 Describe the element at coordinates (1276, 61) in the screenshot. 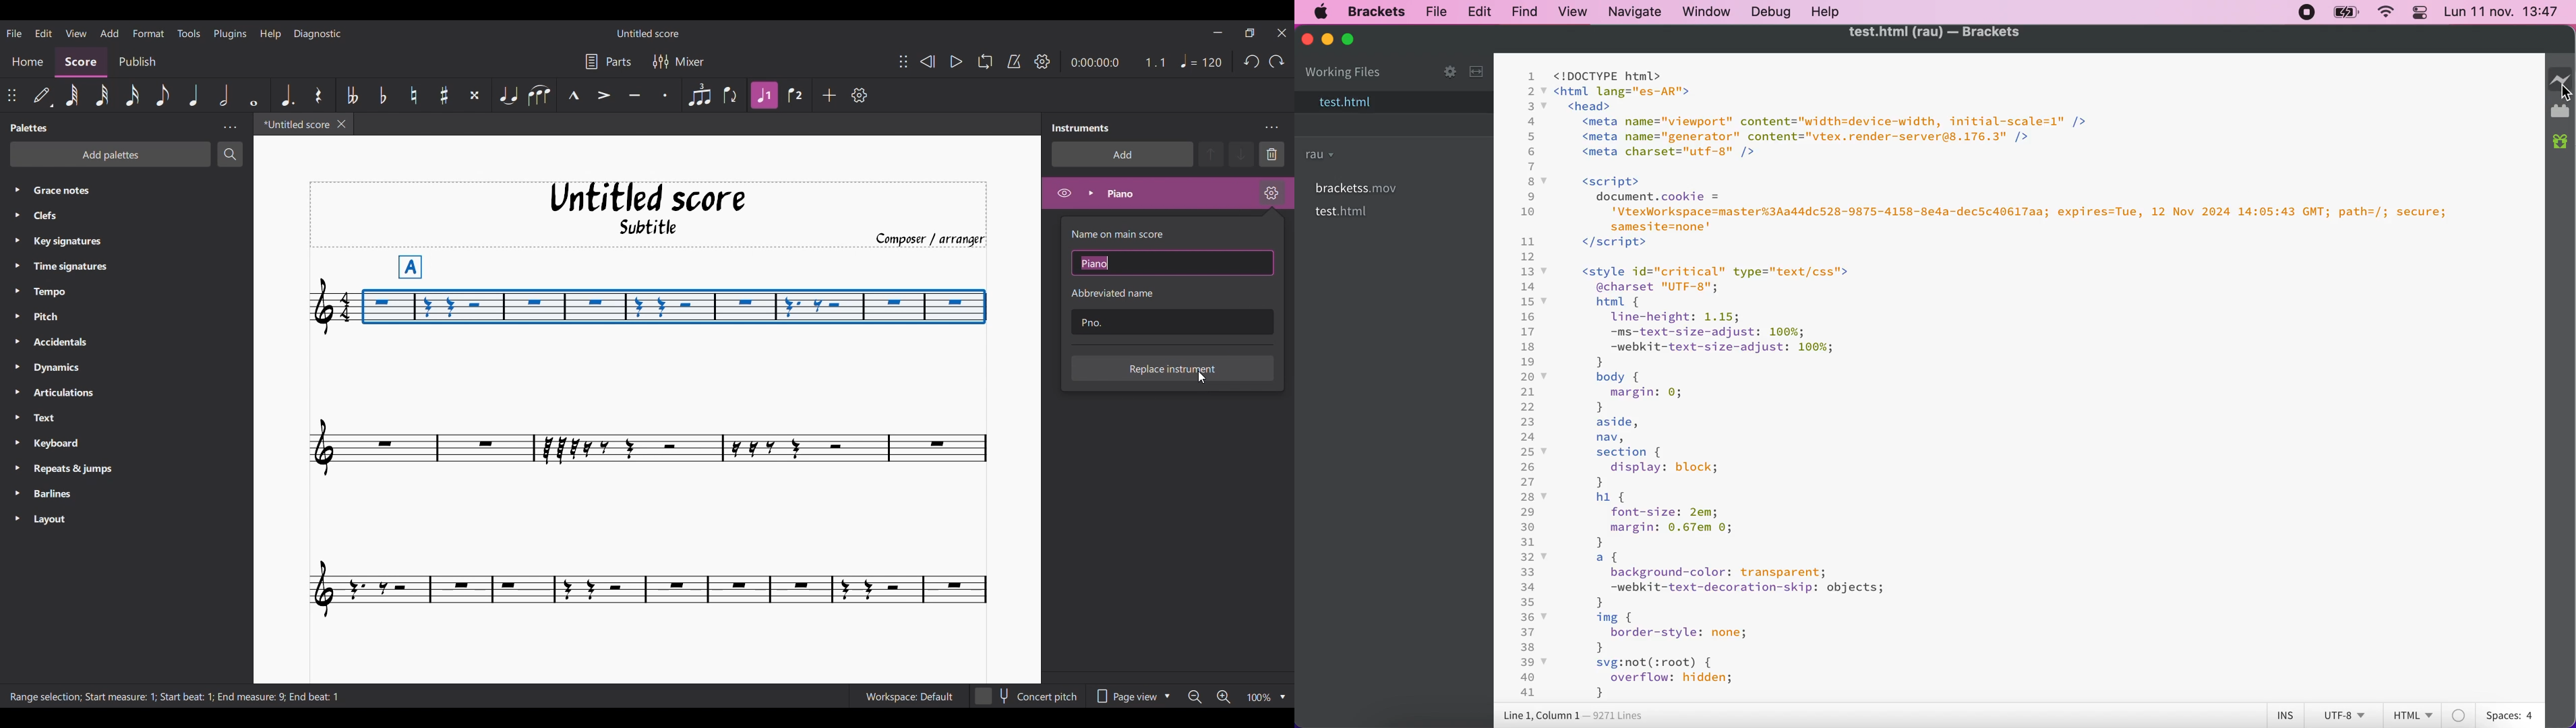

I see `Redo` at that location.